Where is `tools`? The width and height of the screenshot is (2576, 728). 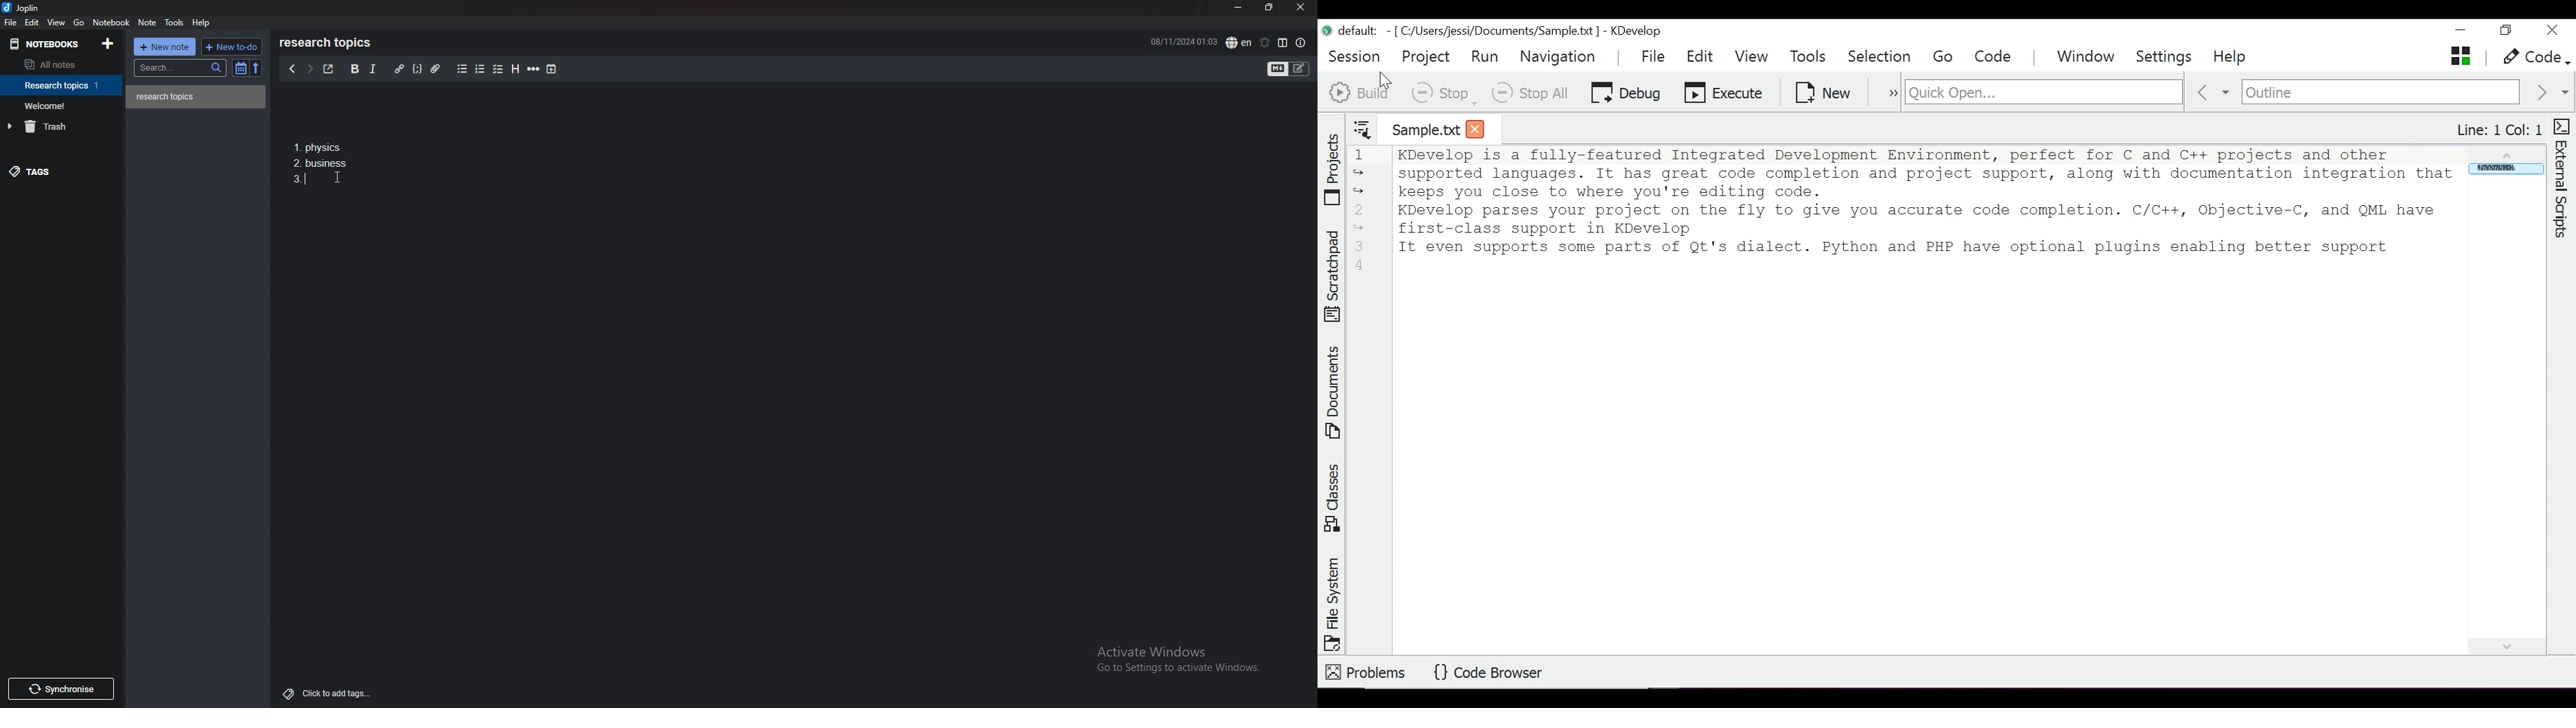 tools is located at coordinates (174, 23).